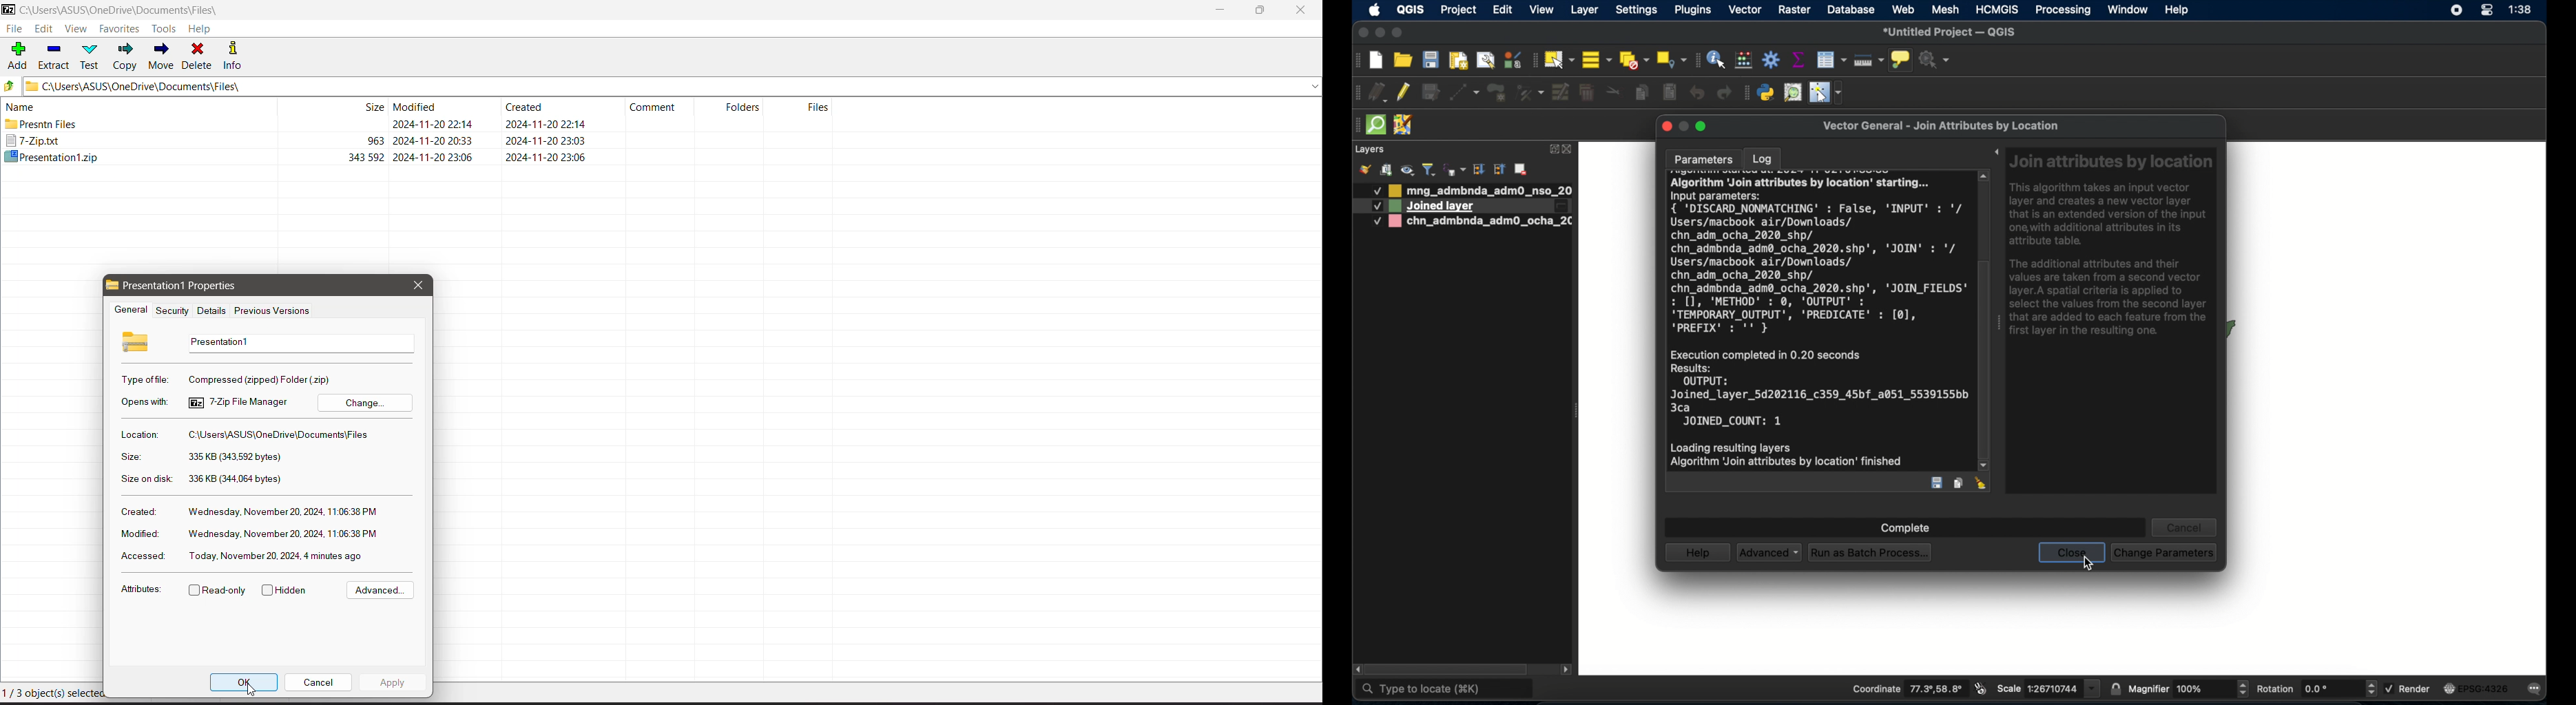  What do you see at coordinates (1910, 529) in the screenshot?
I see `complete` at bounding box center [1910, 529].